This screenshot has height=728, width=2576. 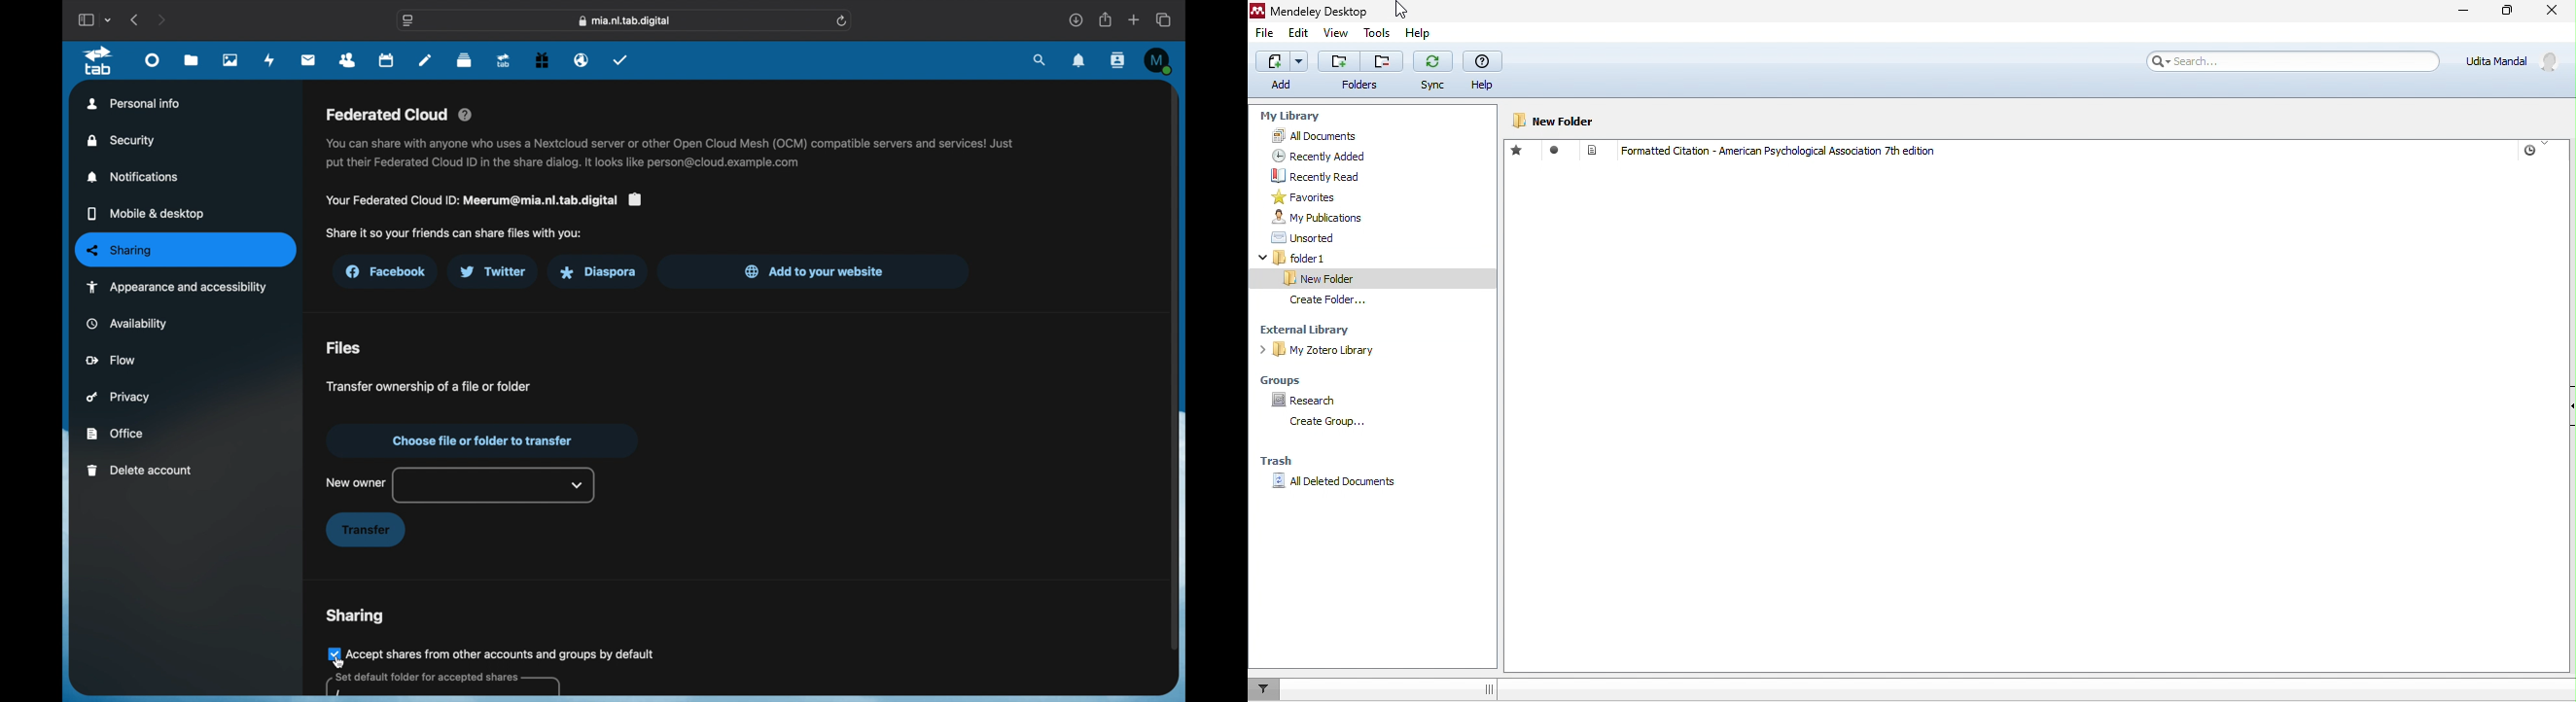 What do you see at coordinates (503, 653) in the screenshot?
I see `accept shares foremother accounts and groups by default` at bounding box center [503, 653].